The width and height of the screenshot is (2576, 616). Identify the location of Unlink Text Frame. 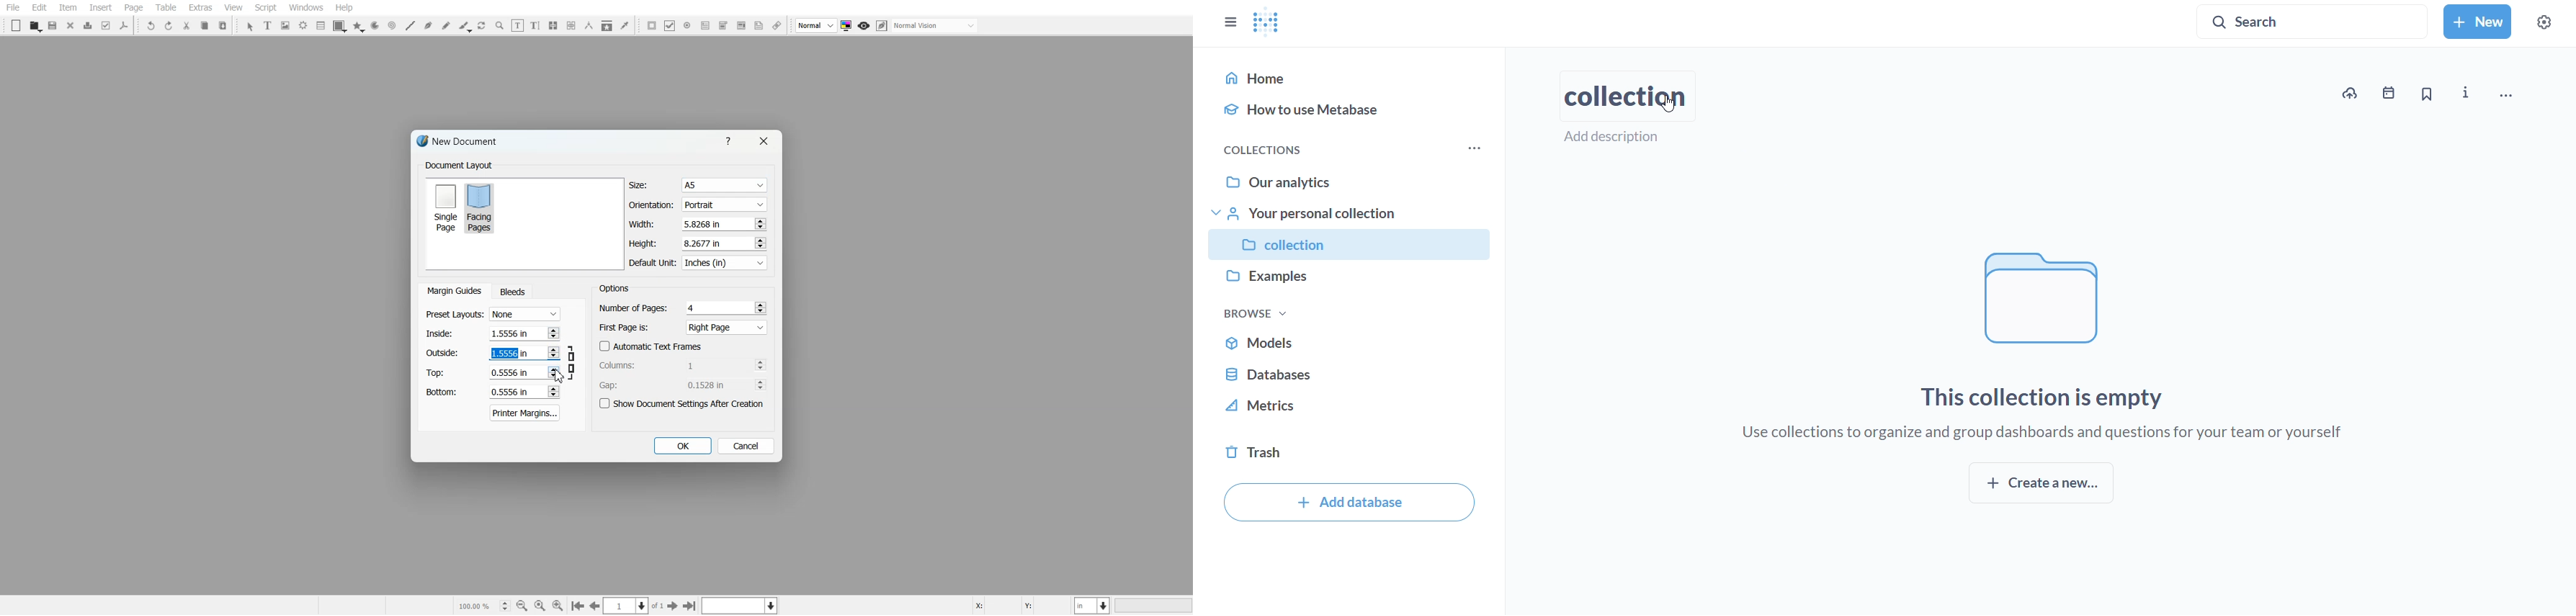
(572, 25).